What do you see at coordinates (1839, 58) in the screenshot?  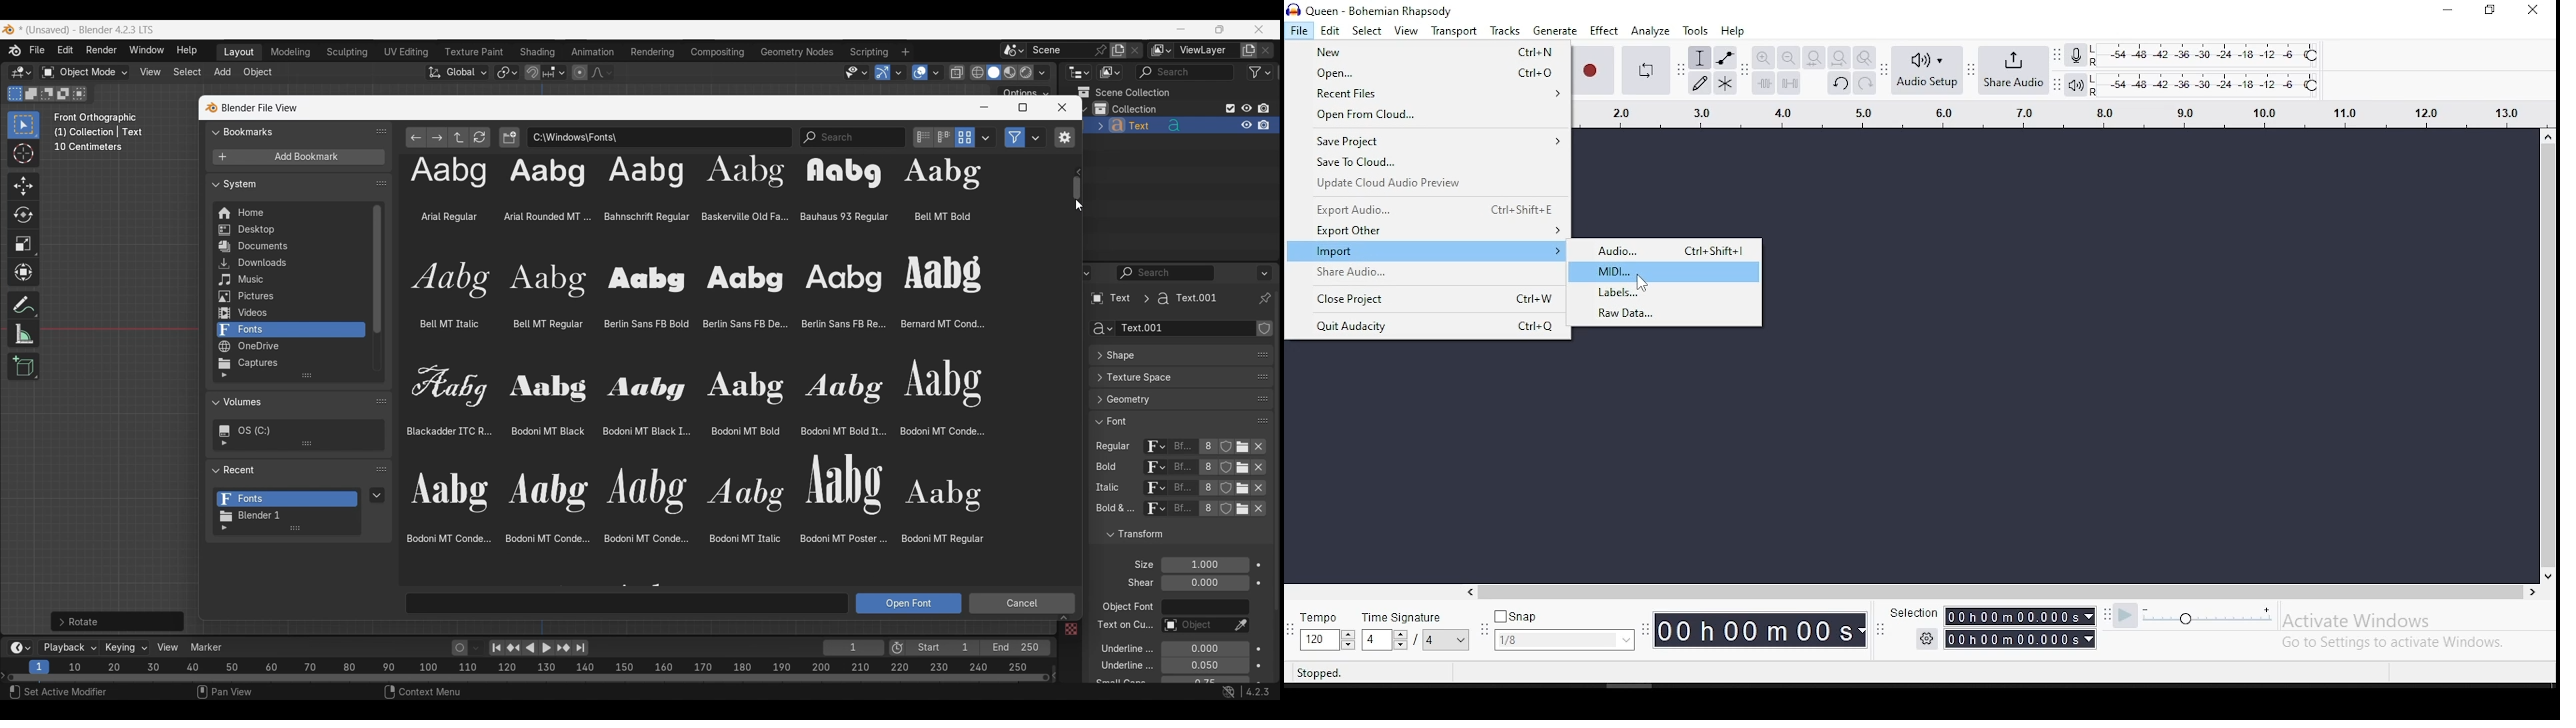 I see `fit to project to width` at bounding box center [1839, 58].